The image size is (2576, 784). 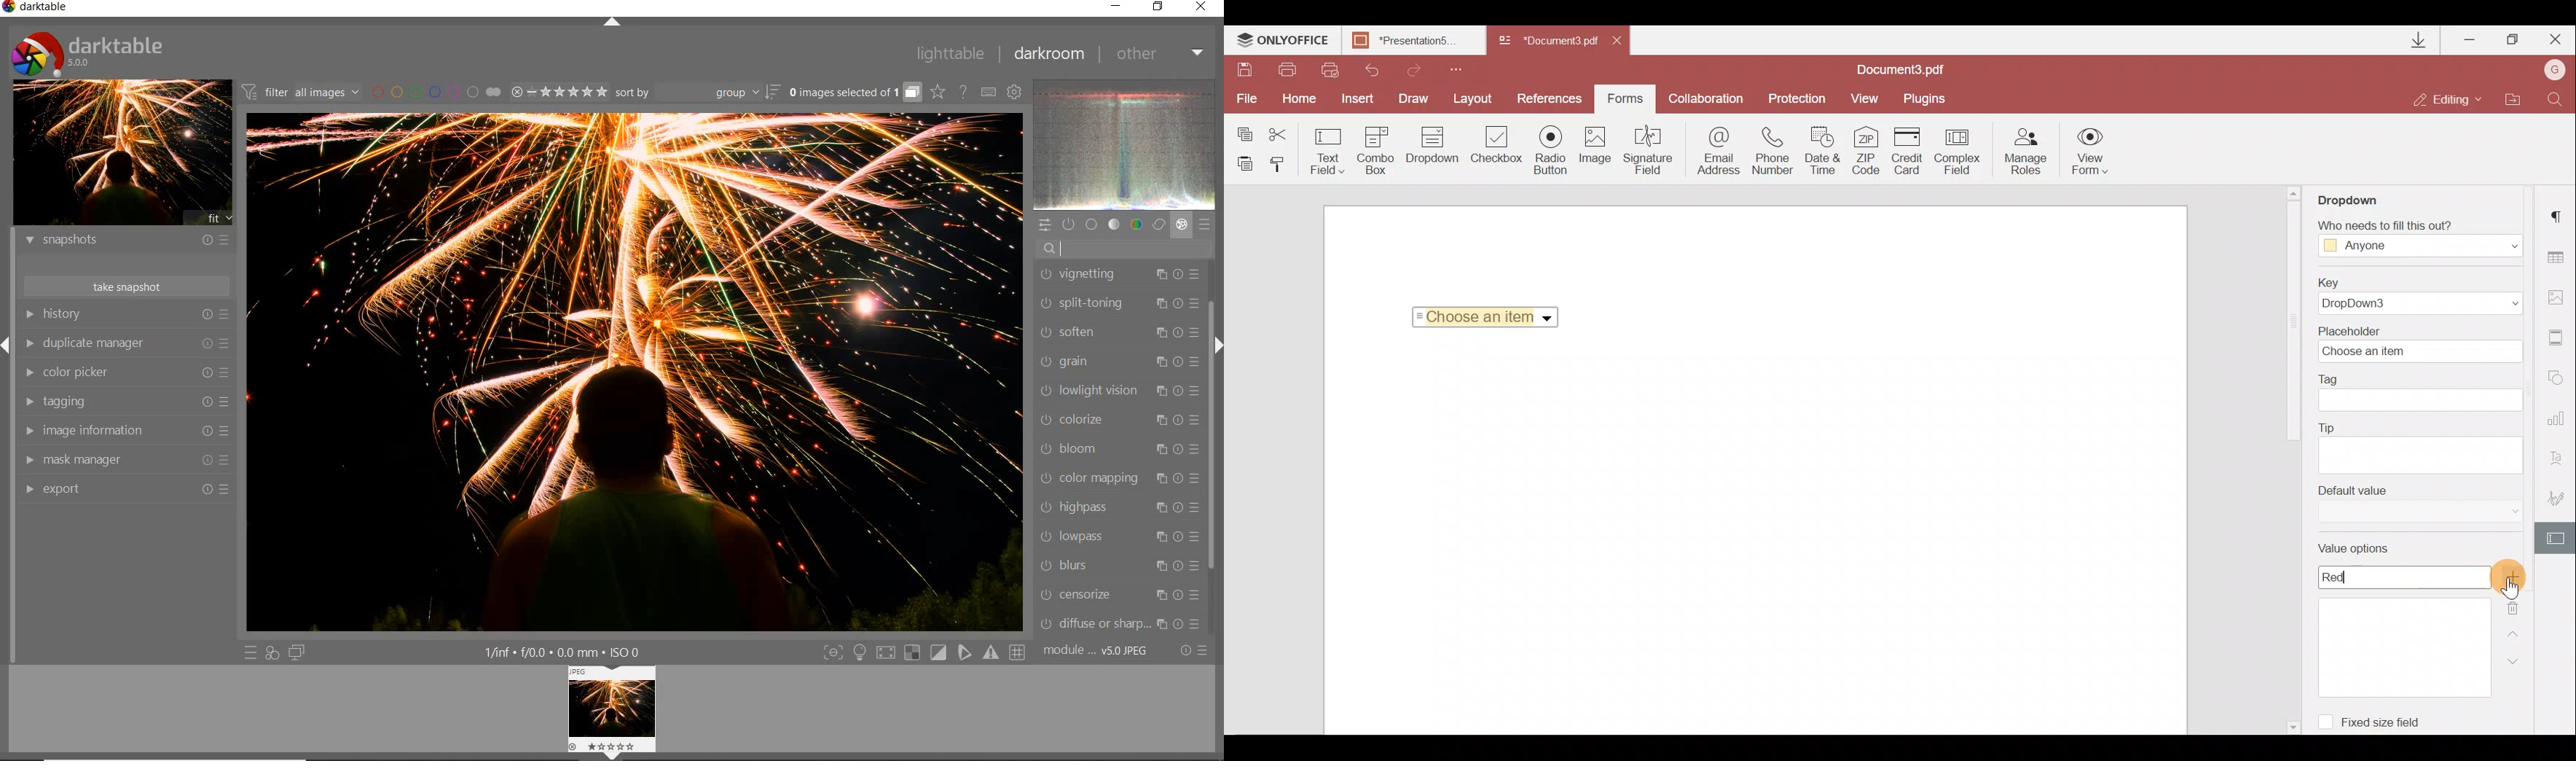 What do you see at coordinates (1958, 150) in the screenshot?
I see `Complex field` at bounding box center [1958, 150].